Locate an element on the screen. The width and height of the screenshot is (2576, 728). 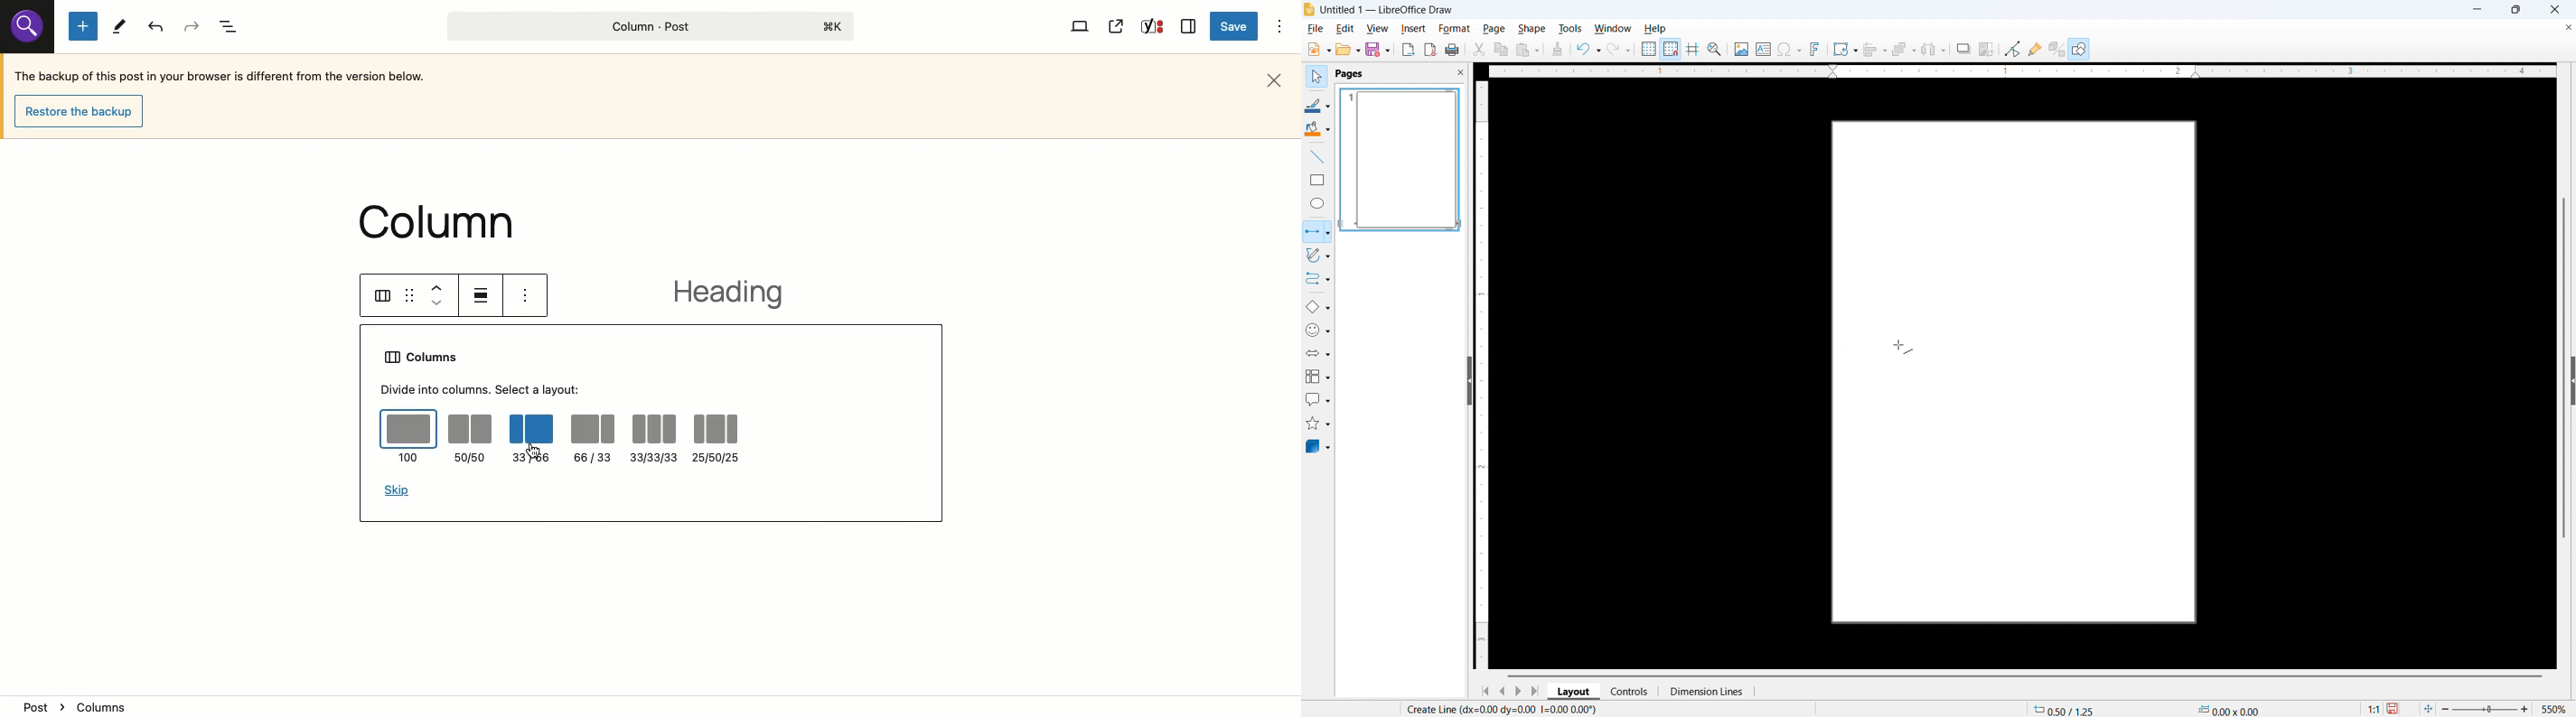
Options is located at coordinates (1281, 25).